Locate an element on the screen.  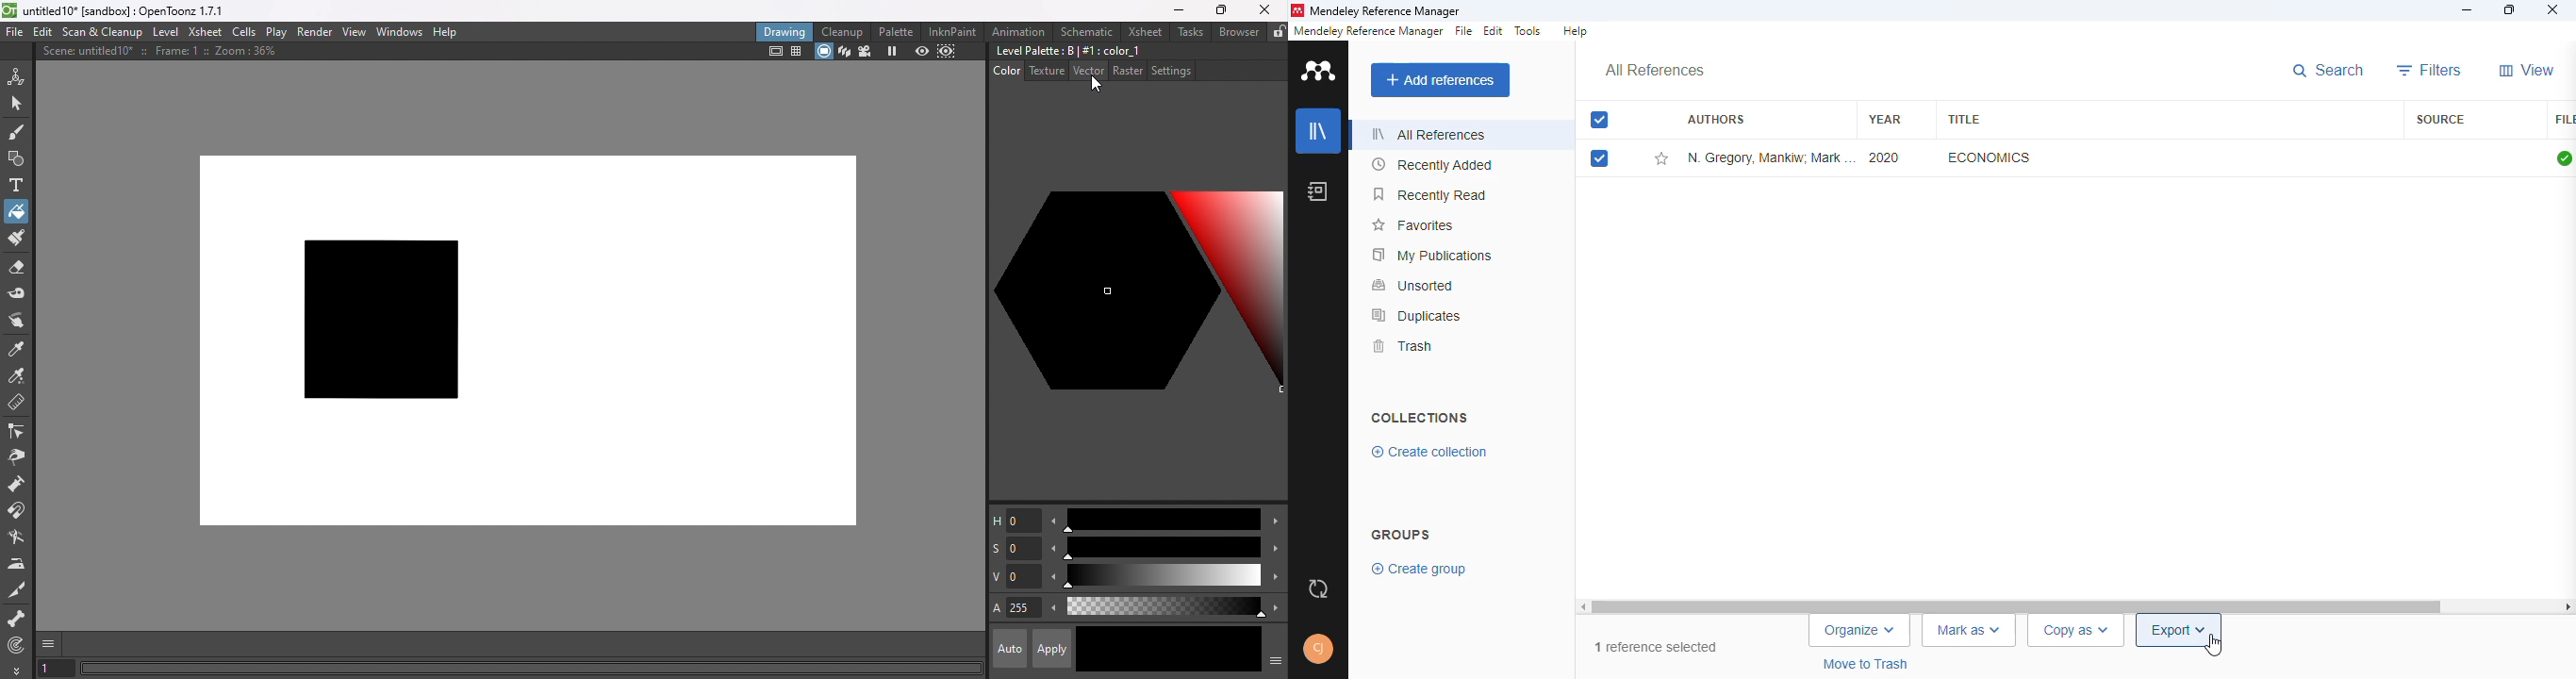
Return to previous style is located at coordinates (1213, 650).